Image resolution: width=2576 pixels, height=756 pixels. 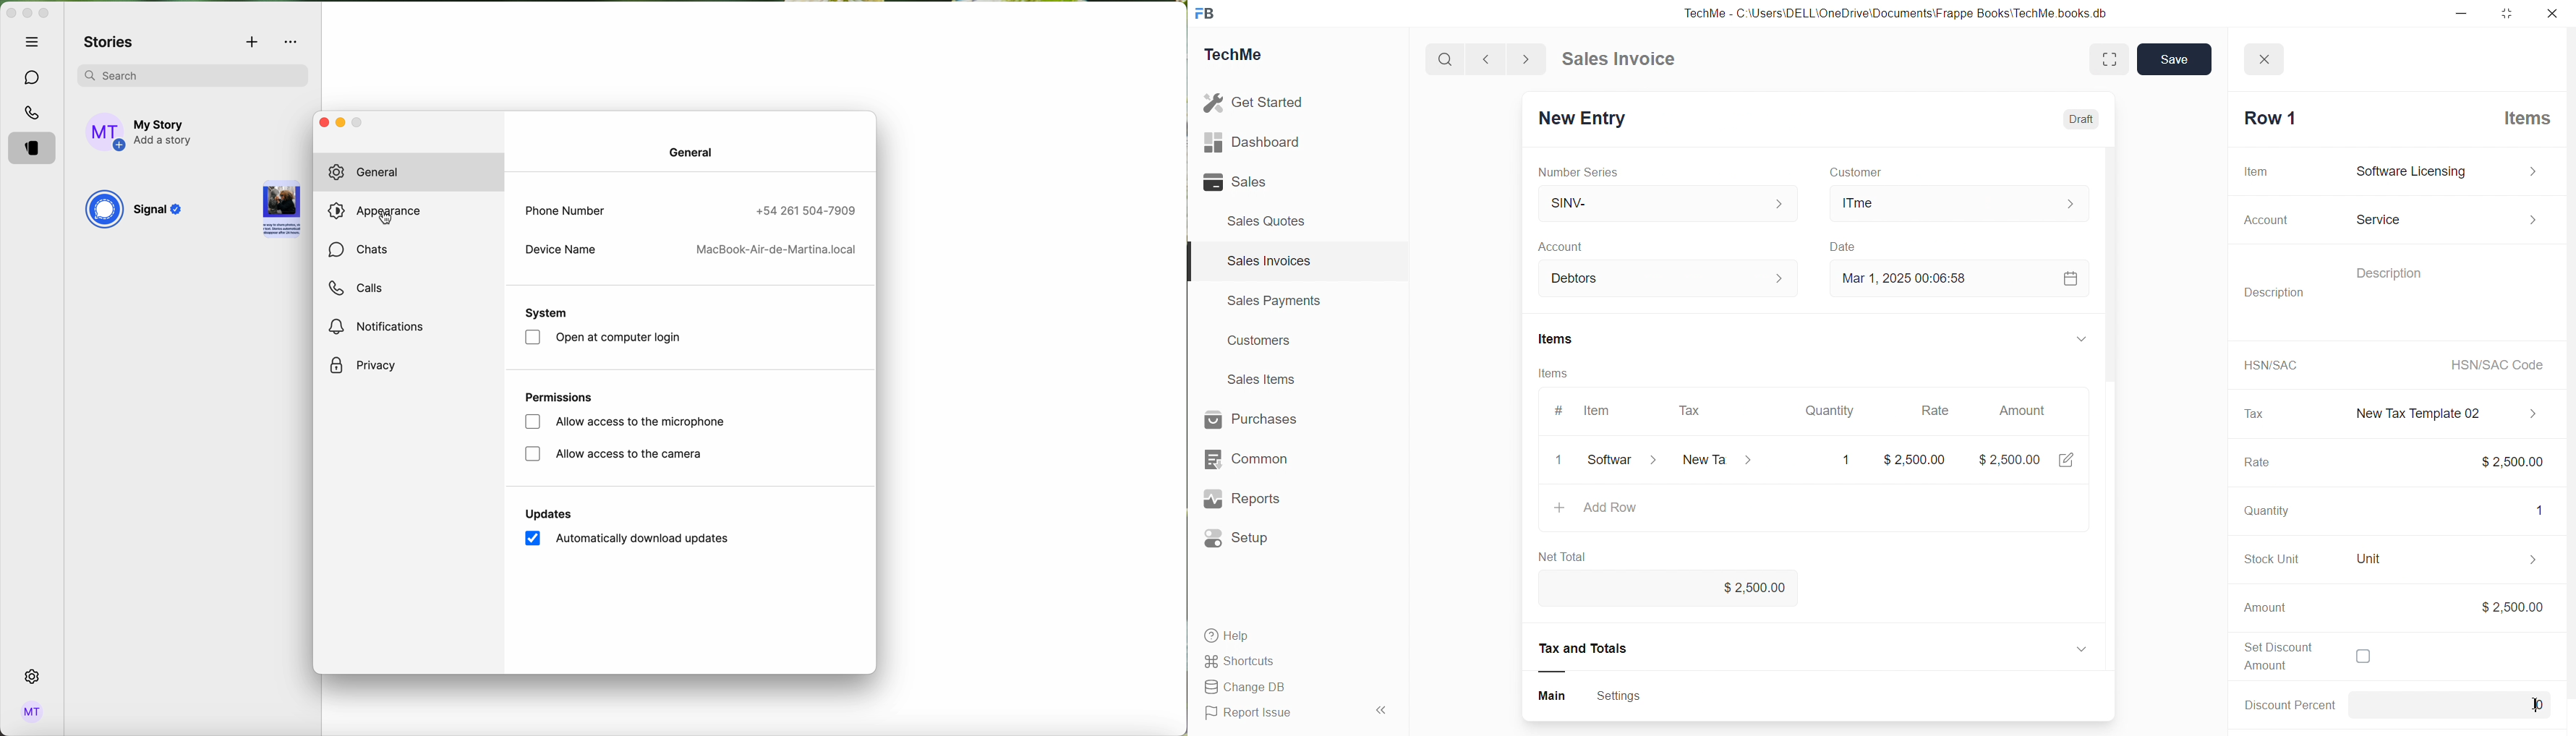 What do you see at coordinates (1255, 101) in the screenshot?
I see `& Get Started` at bounding box center [1255, 101].